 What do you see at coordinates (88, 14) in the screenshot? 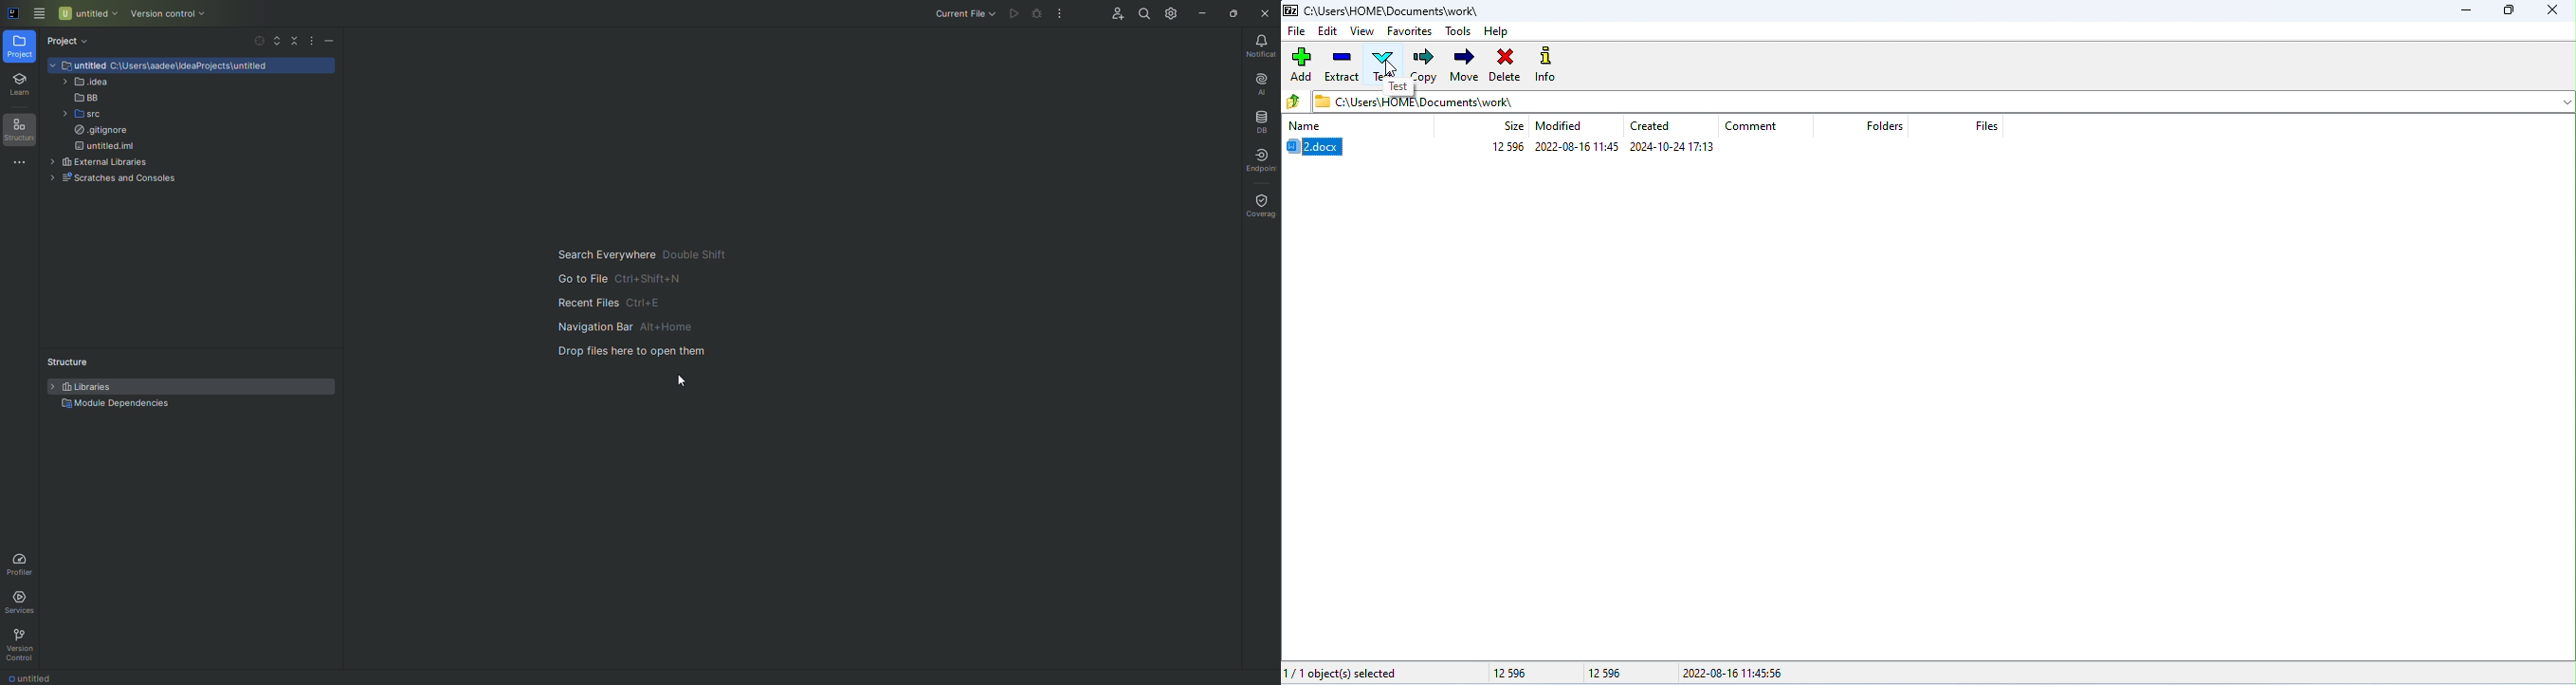
I see `Untitled` at bounding box center [88, 14].